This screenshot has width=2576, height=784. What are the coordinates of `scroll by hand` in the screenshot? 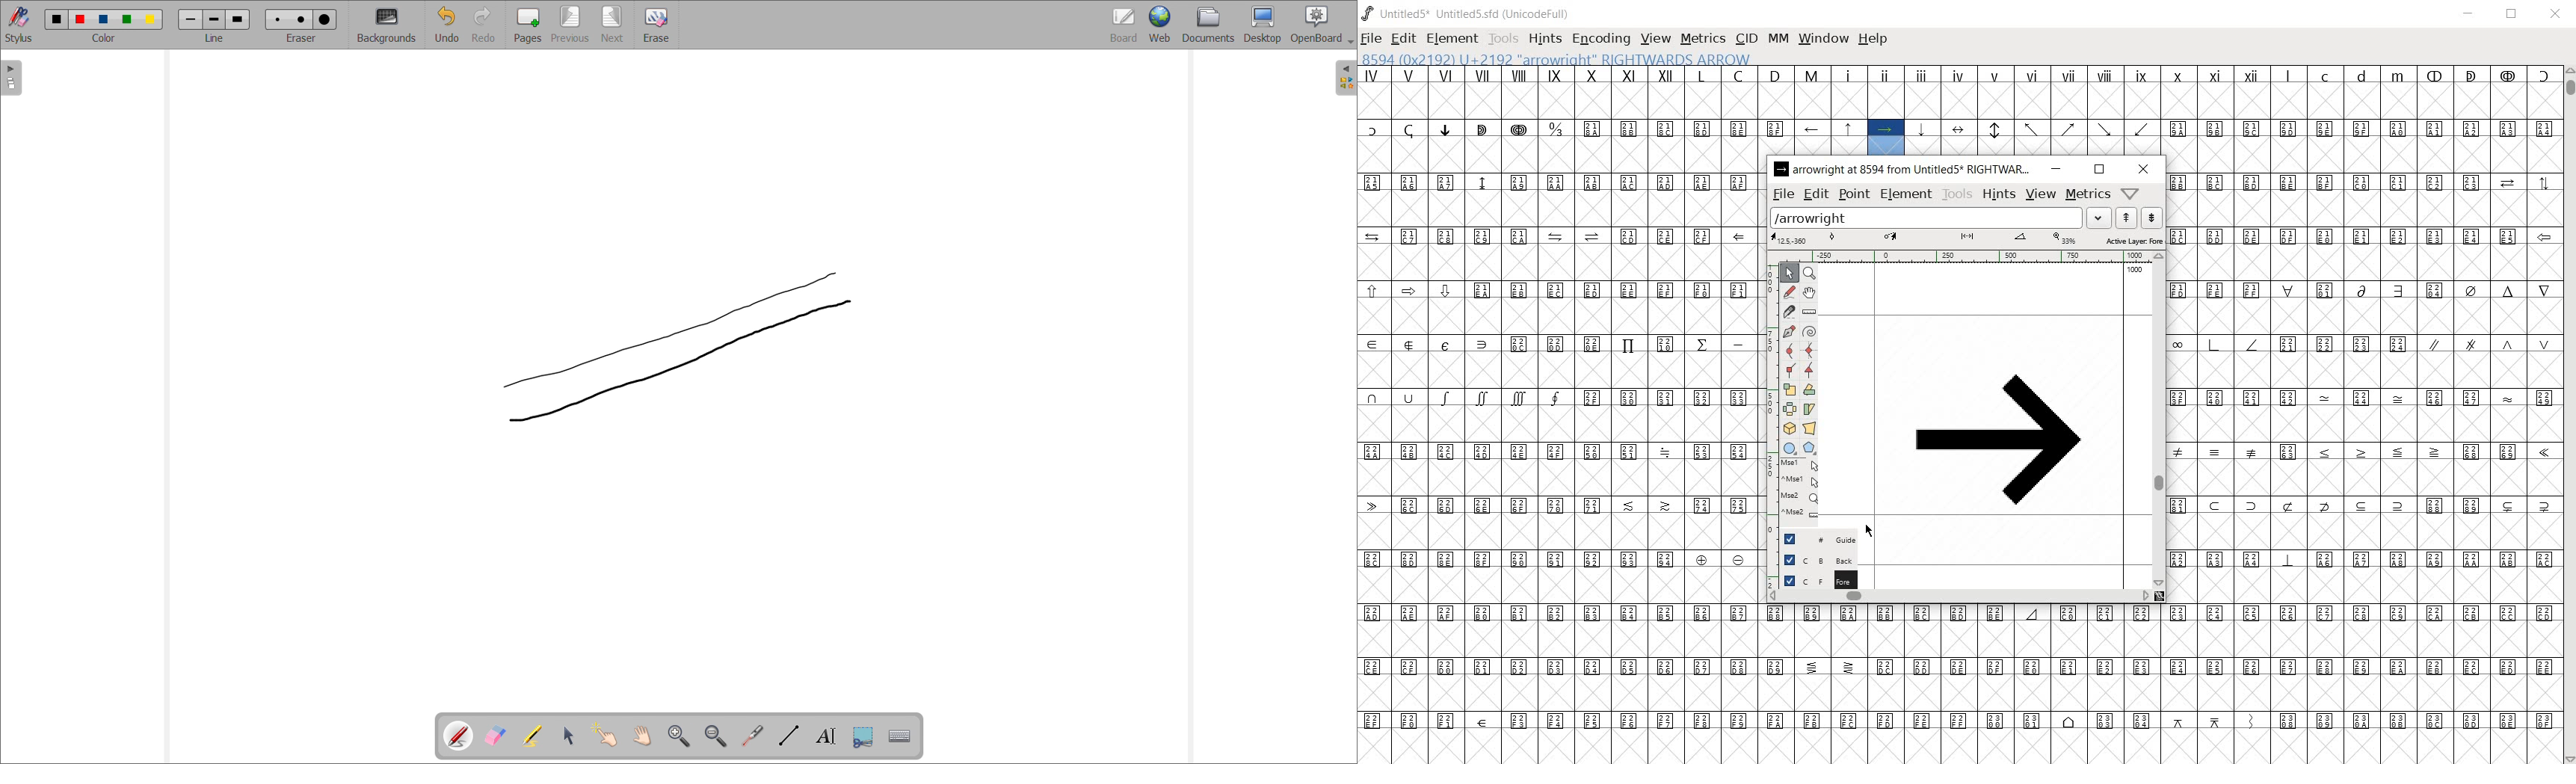 It's located at (1809, 294).